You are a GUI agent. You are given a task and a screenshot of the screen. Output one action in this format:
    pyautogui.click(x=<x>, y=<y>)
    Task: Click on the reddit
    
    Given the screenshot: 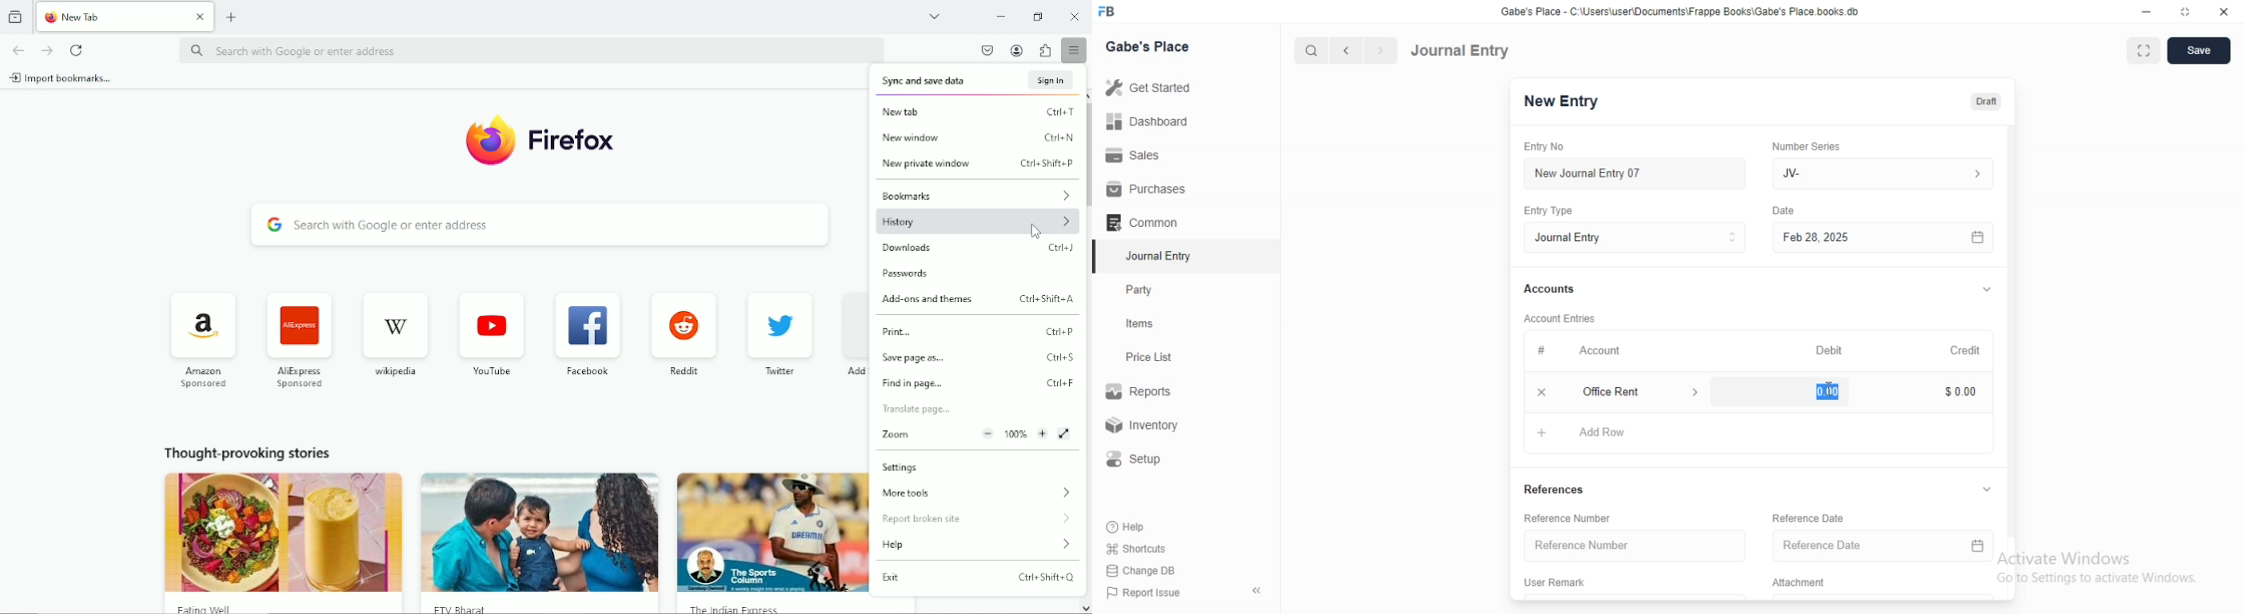 What is the action you would take?
    pyautogui.click(x=683, y=373)
    